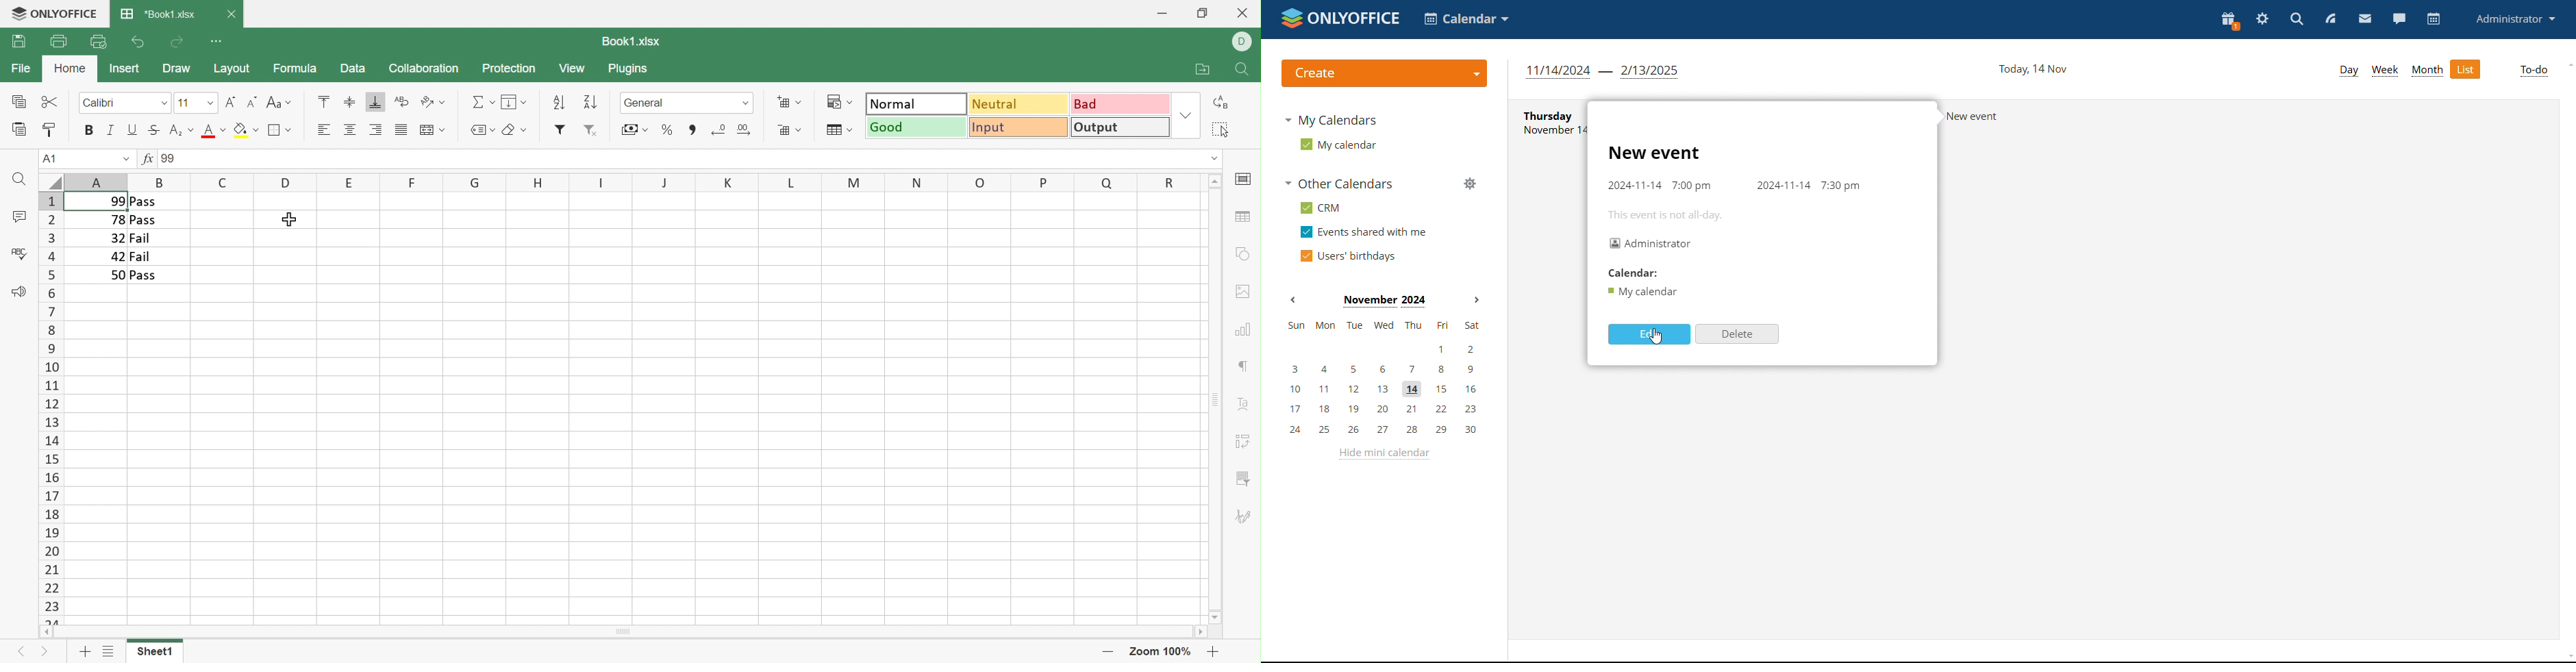 Image resolution: width=2576 pixels, height=672 pixels. Describe the element at coordinates (231, 102) in the screenshot. I see `Font increment` at that location.